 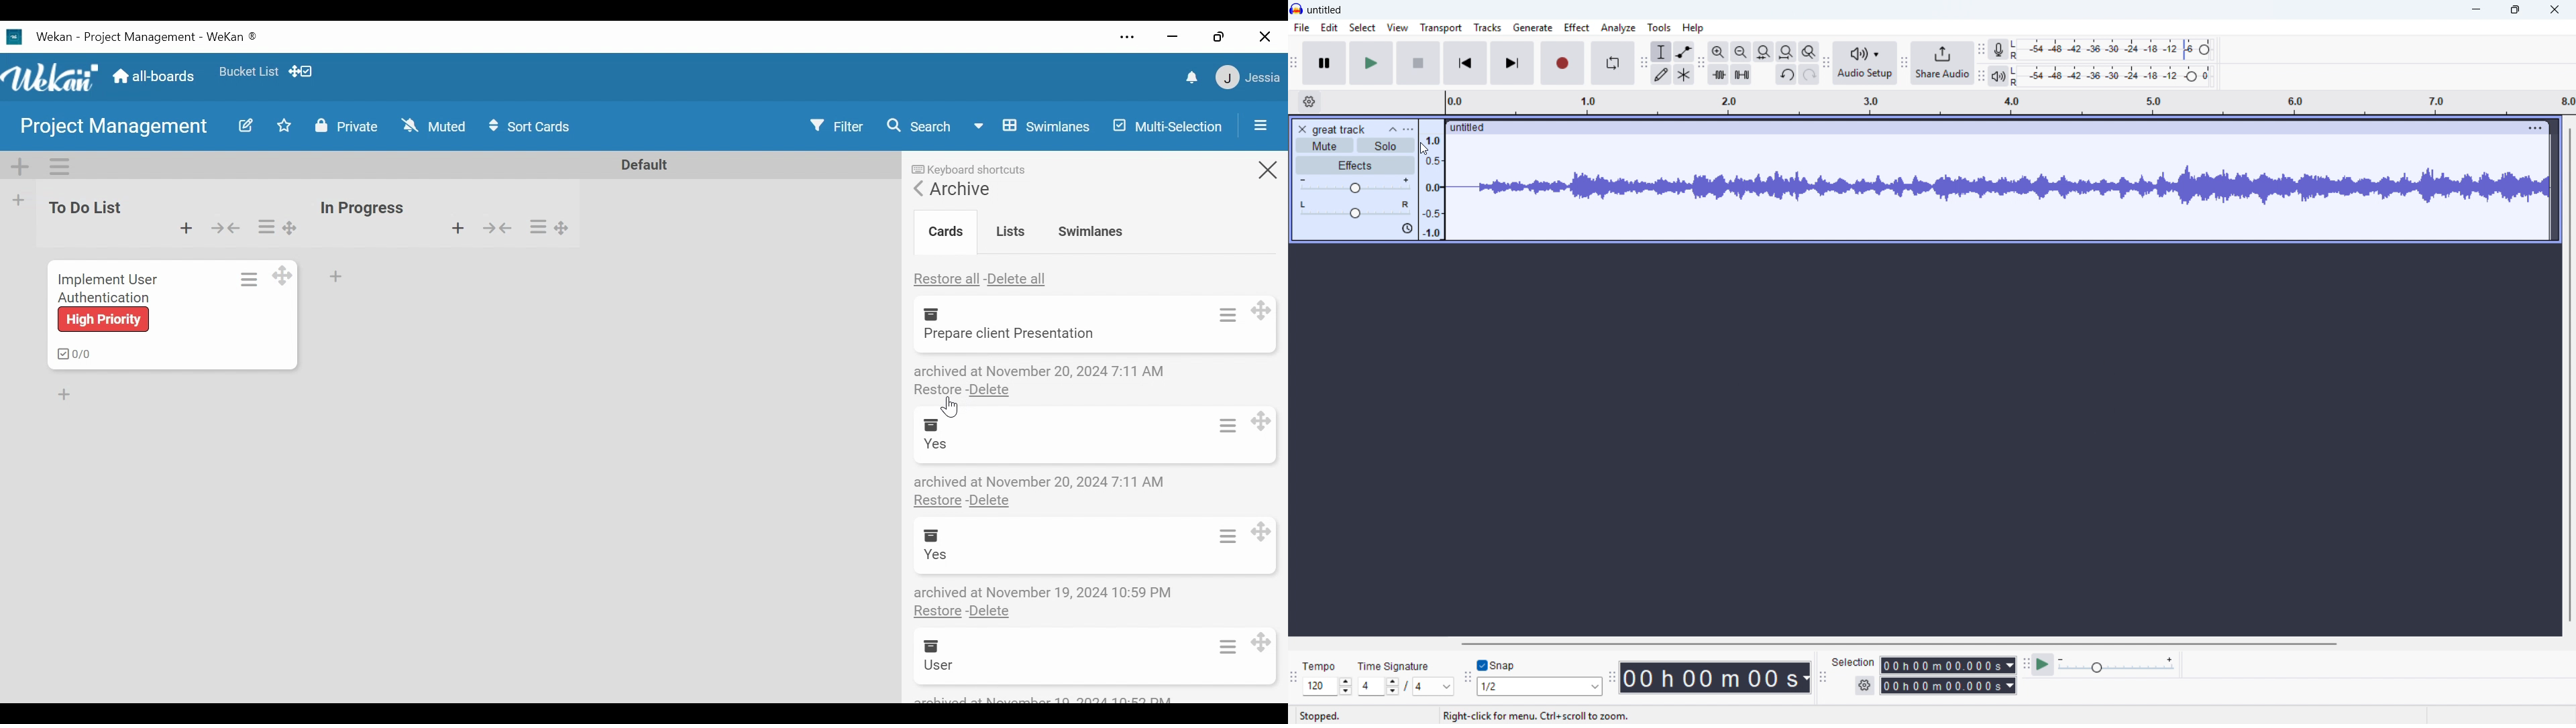 I want to click on wekan -project management - wekan, so click(x=149, y=35).